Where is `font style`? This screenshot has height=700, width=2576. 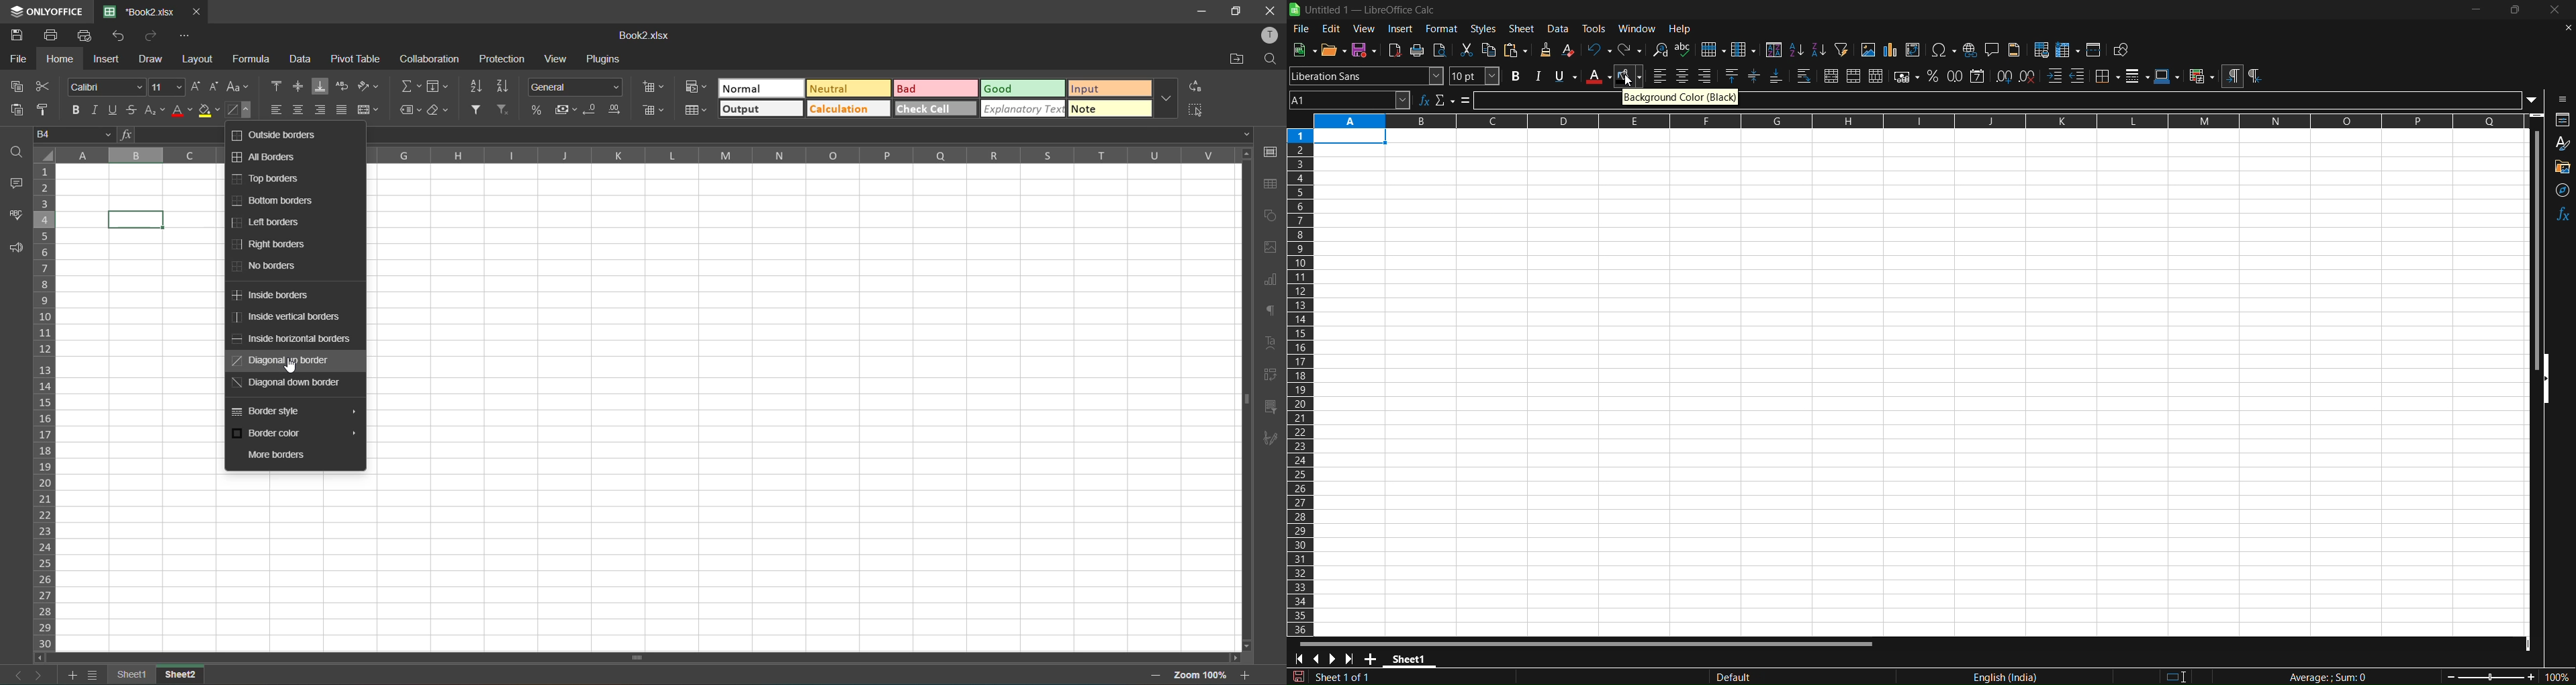
font style is located at coordinates (107, 87).